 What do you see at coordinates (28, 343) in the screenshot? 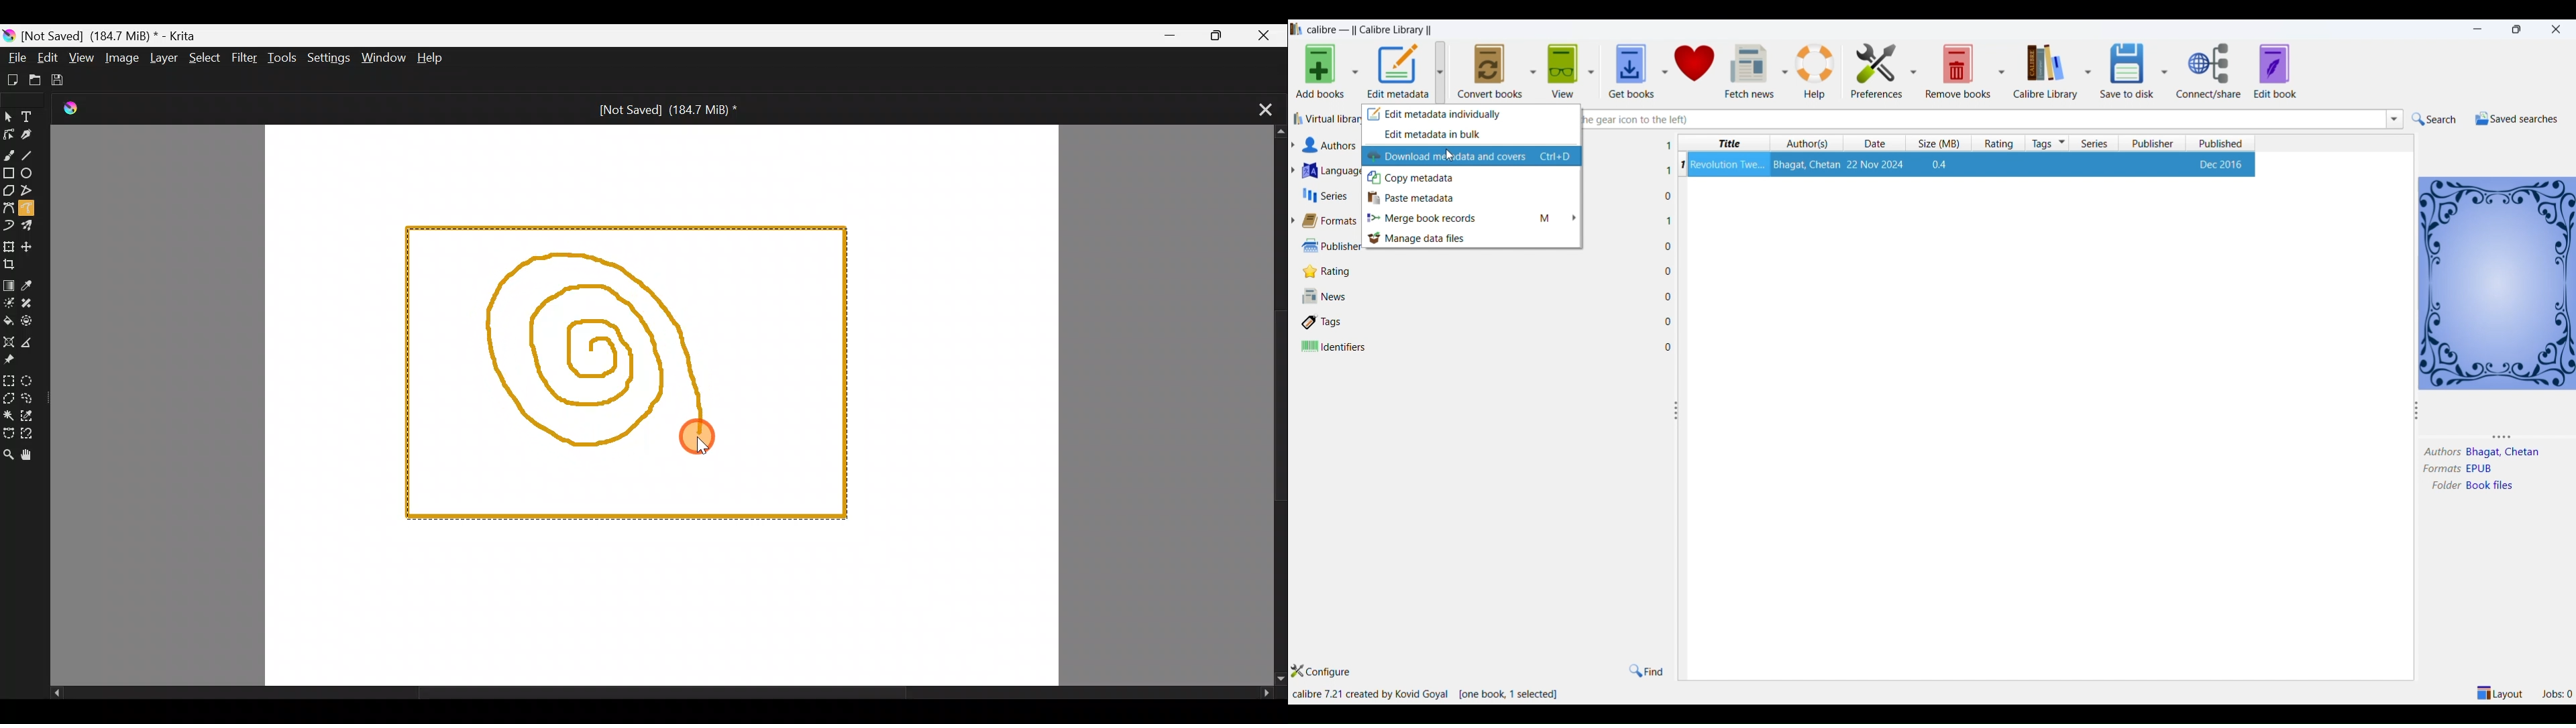
I see `Measure the distance between two points` at bounding box center [28, 343].